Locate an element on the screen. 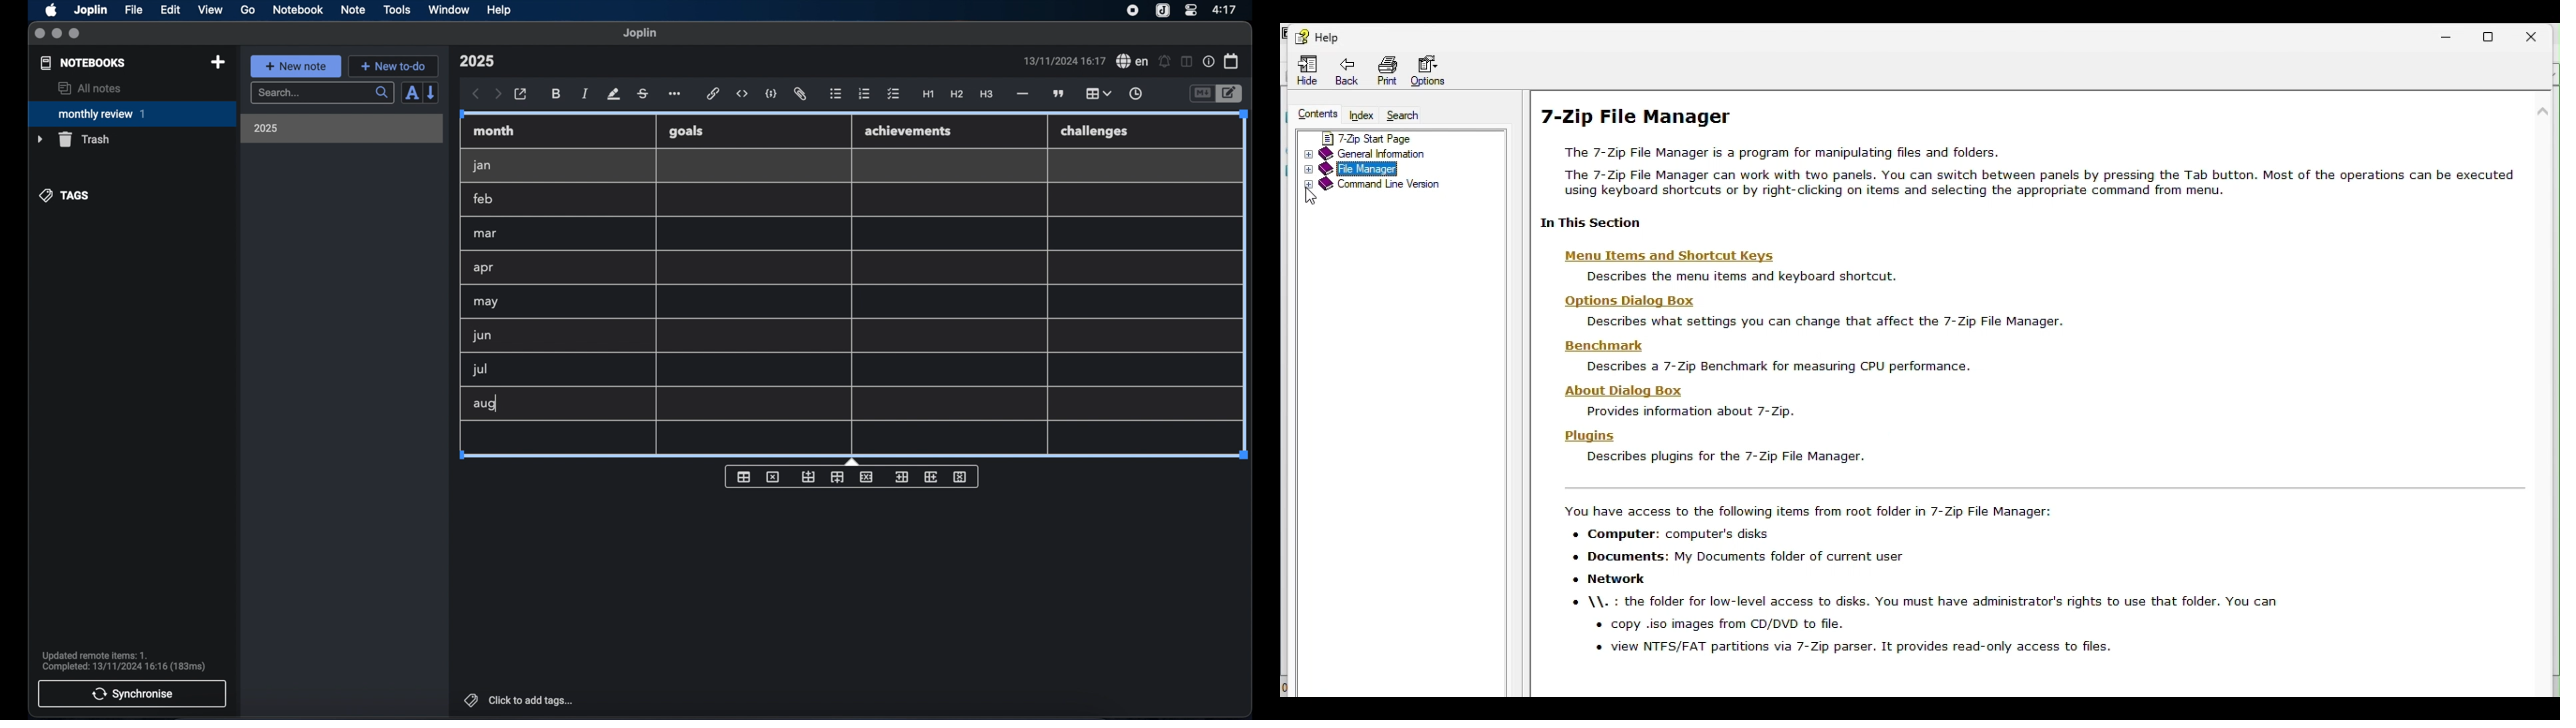 The height and width of the screenshot is (728, 2576). attach file is located at coordinates (800, 94).